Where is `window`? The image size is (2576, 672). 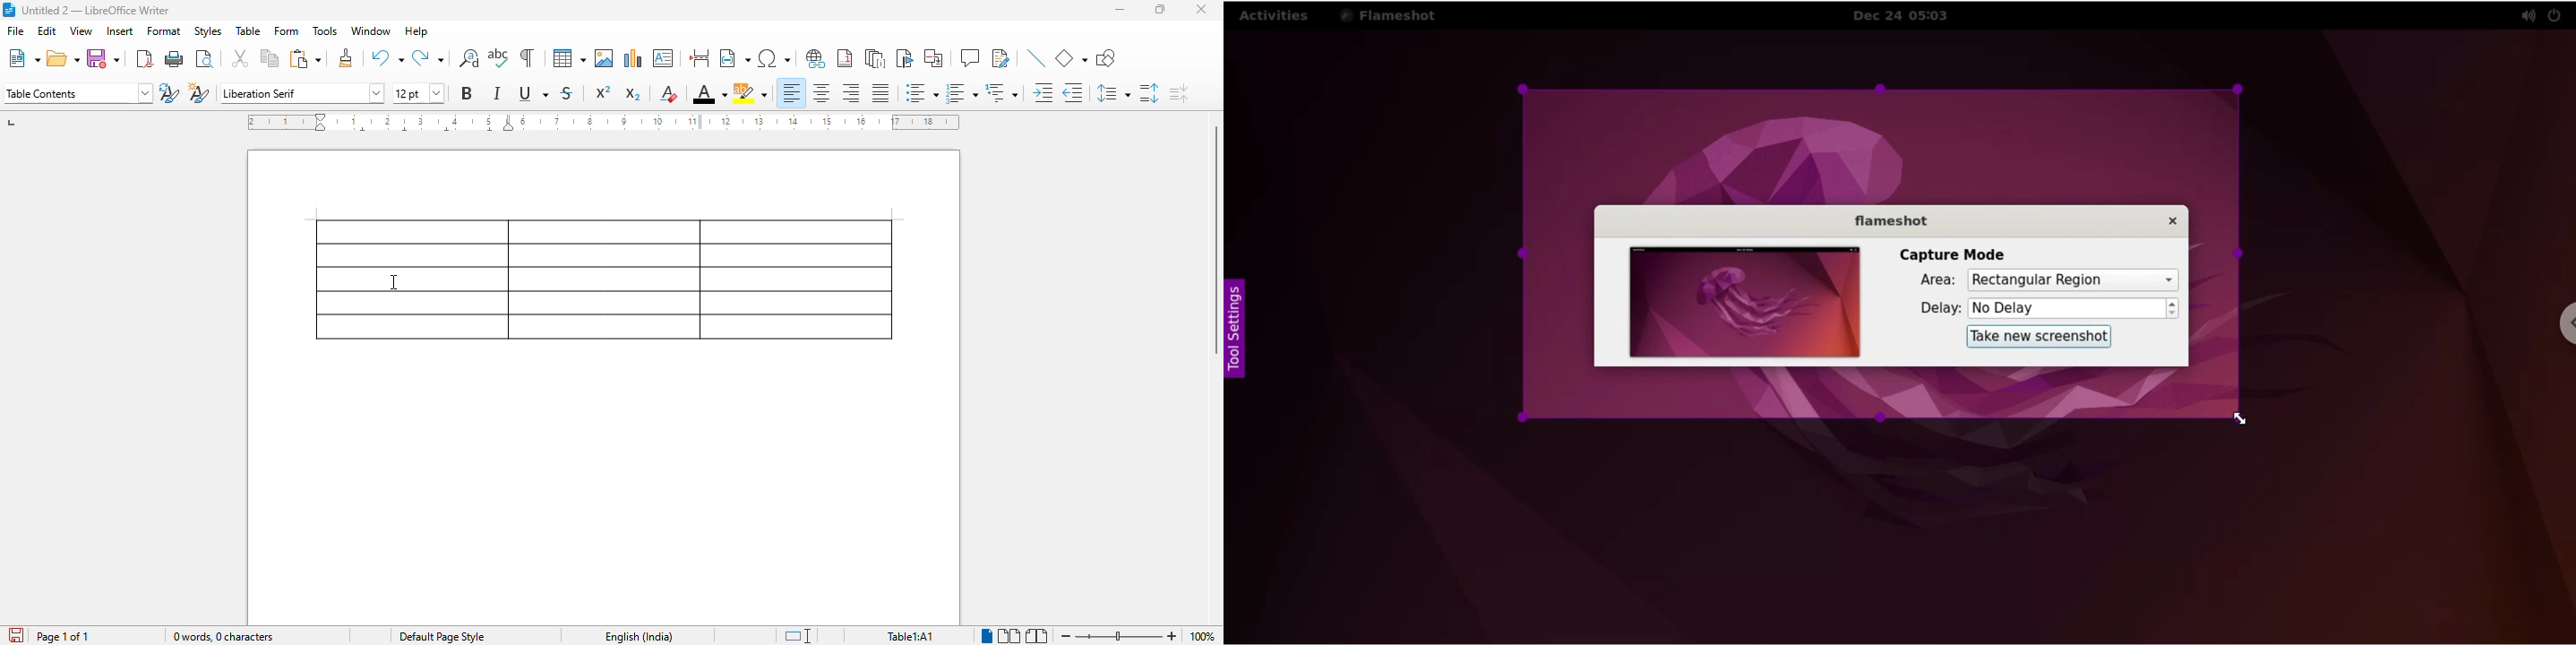
window is located at coordinates (373, 31).